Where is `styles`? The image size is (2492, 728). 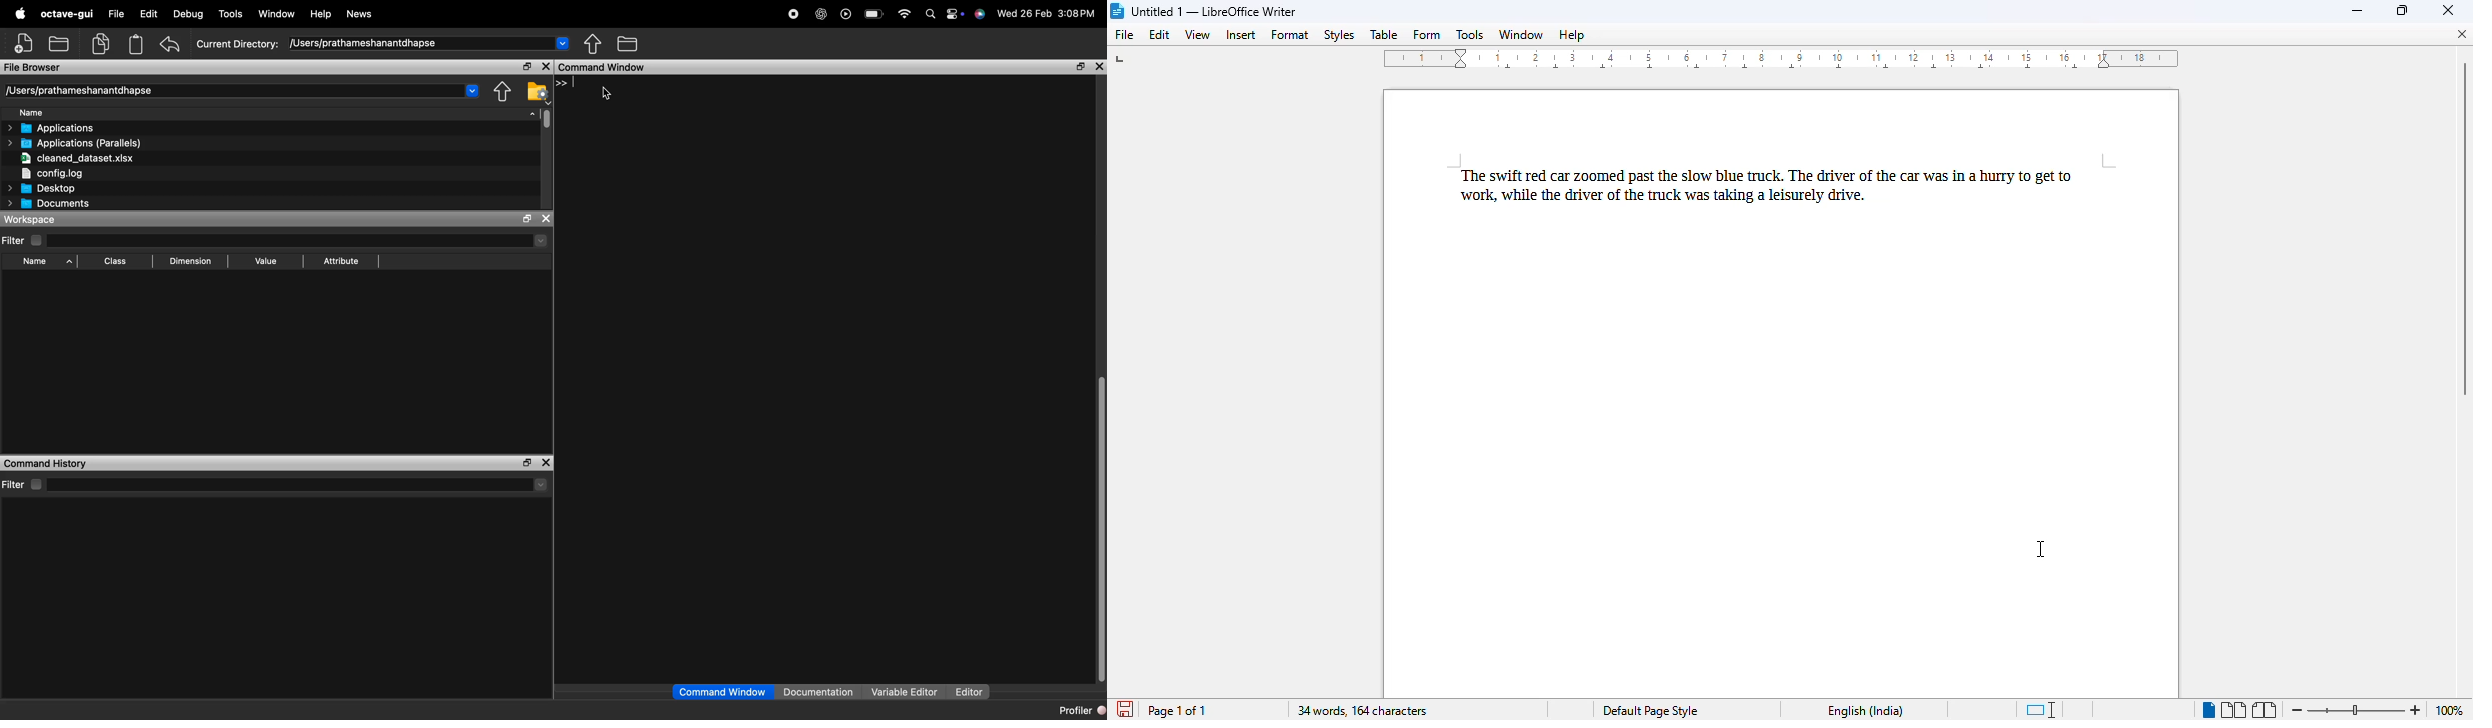
styles is located at coordinates (1338, 35).